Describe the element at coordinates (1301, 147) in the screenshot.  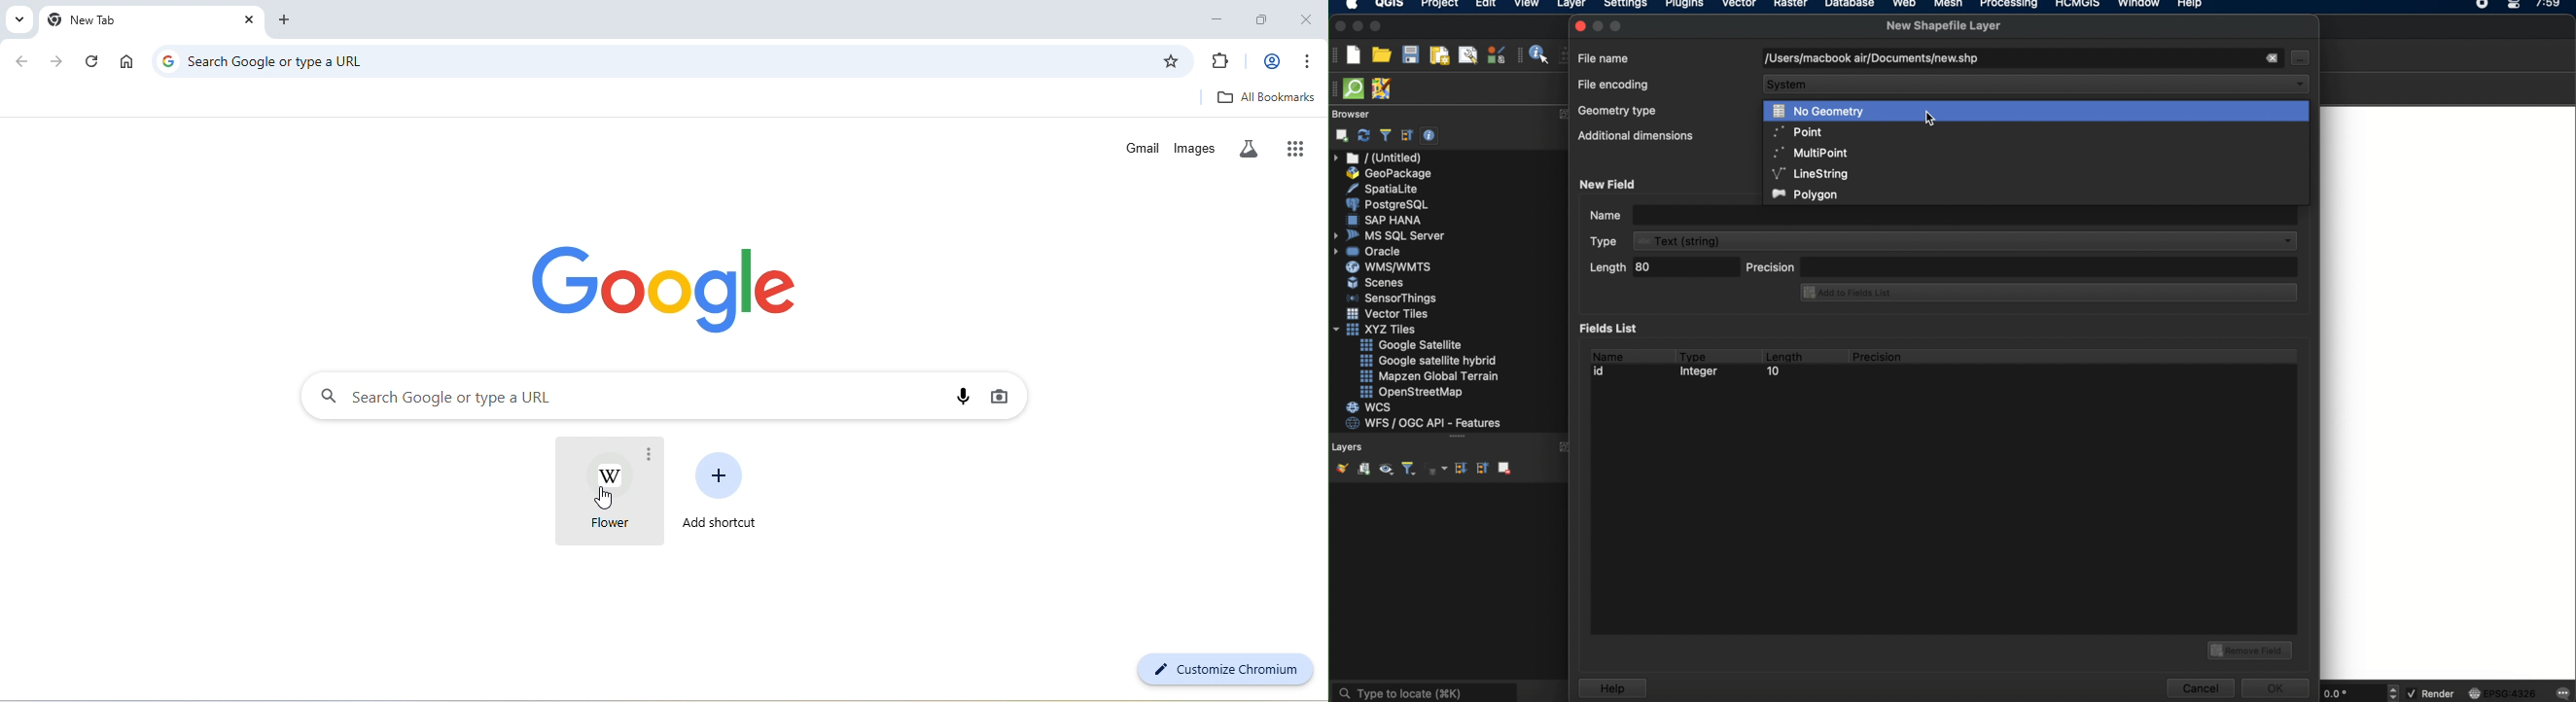
I see `google apps` at that location.